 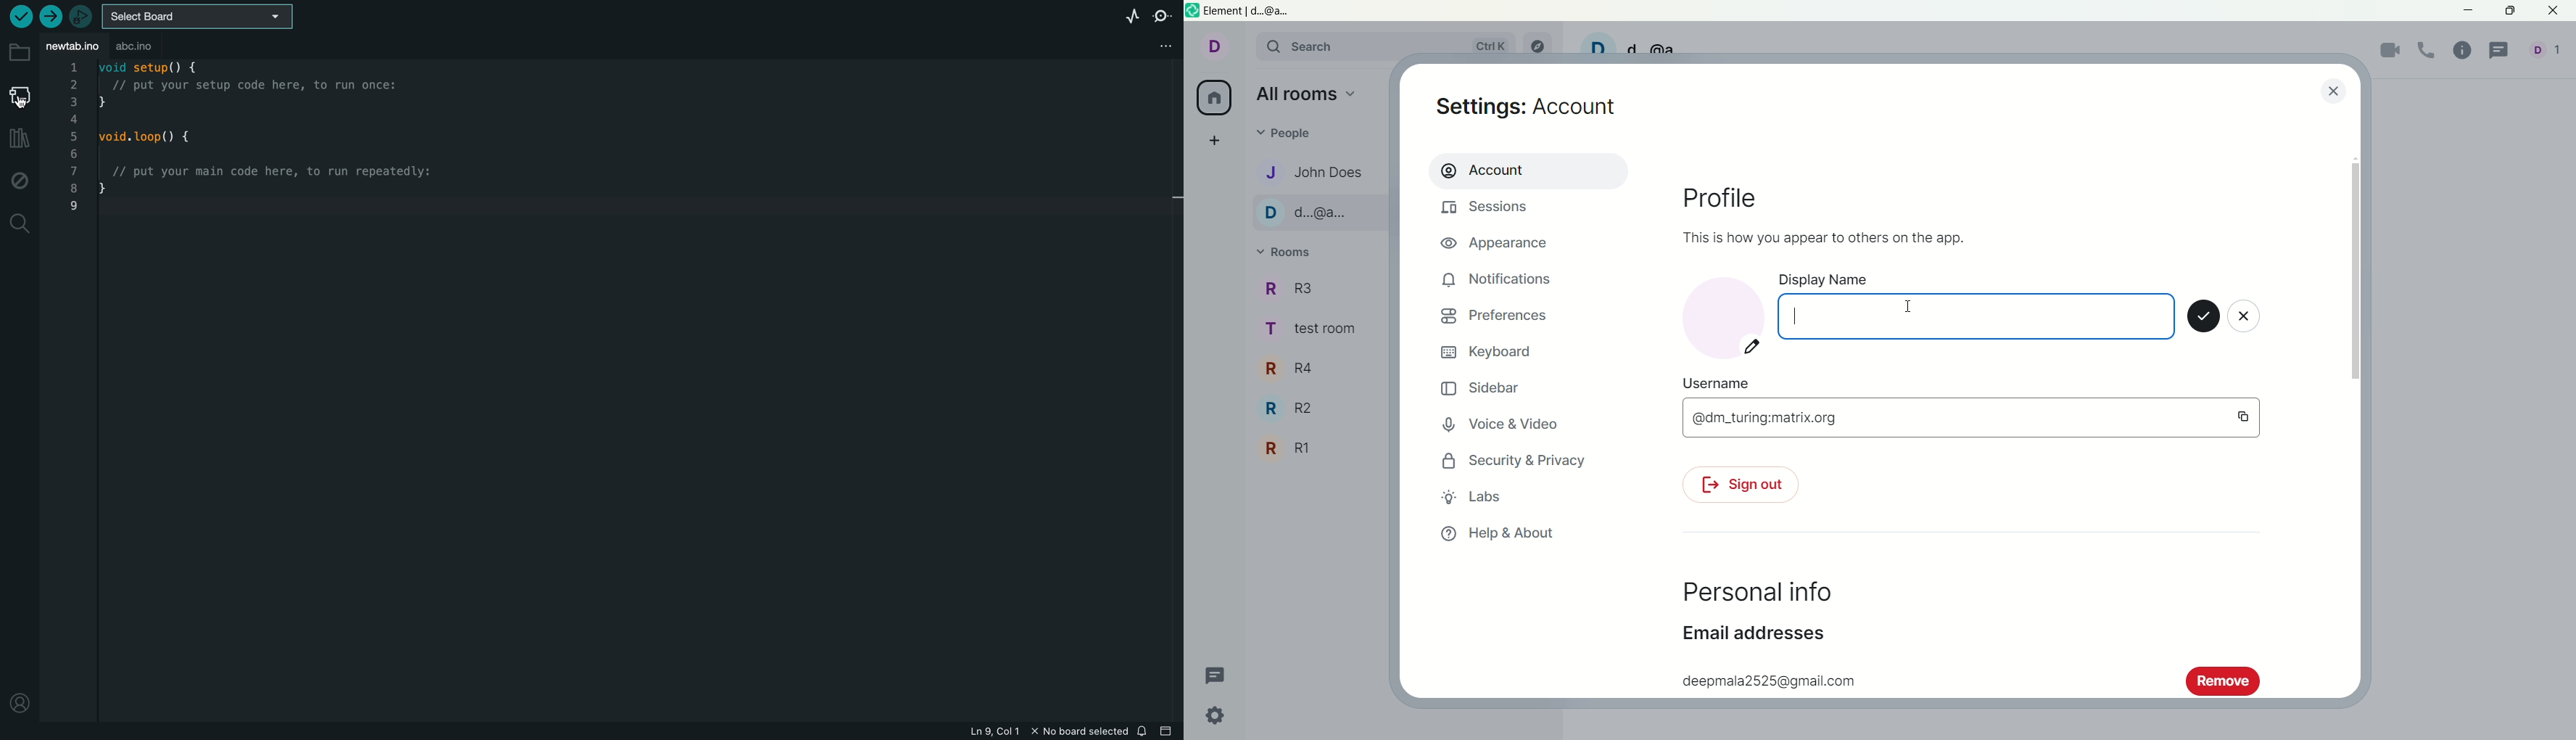 I want to click on D..@a.., so click(x=1313, y=214).